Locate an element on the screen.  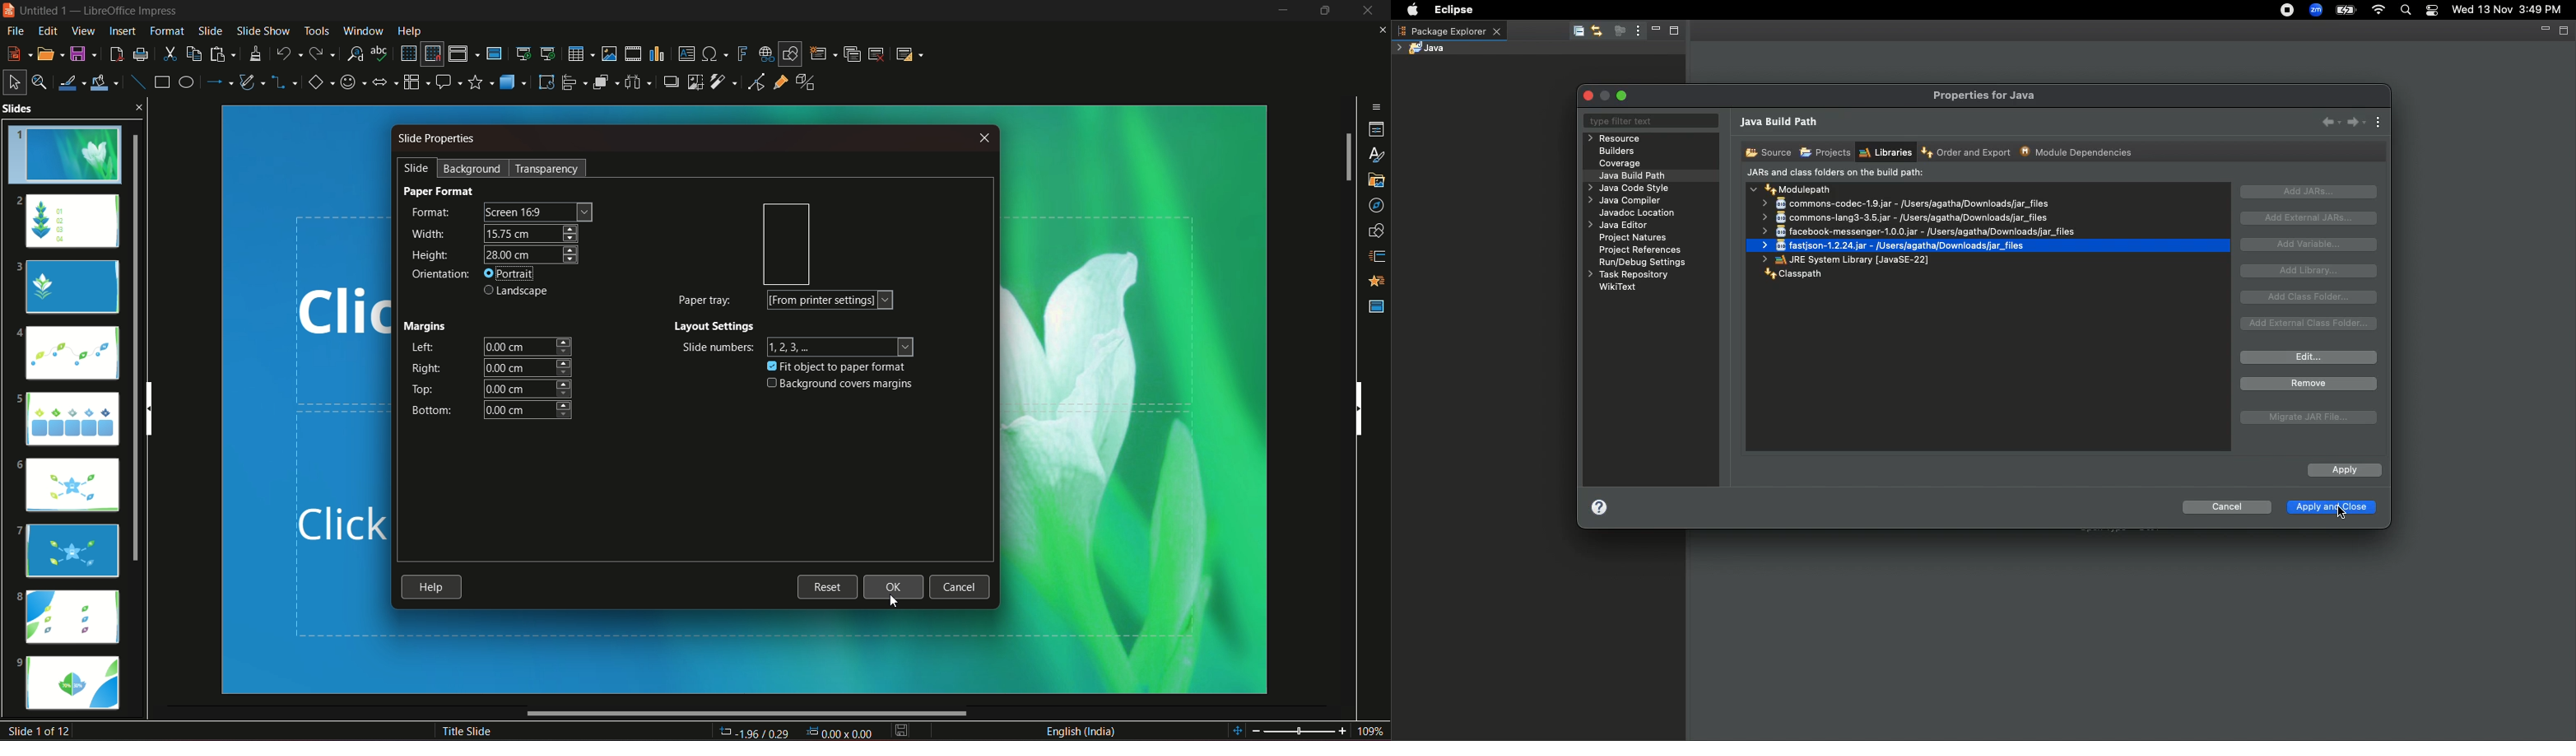
View menu is located at coordinates (1636, 31).